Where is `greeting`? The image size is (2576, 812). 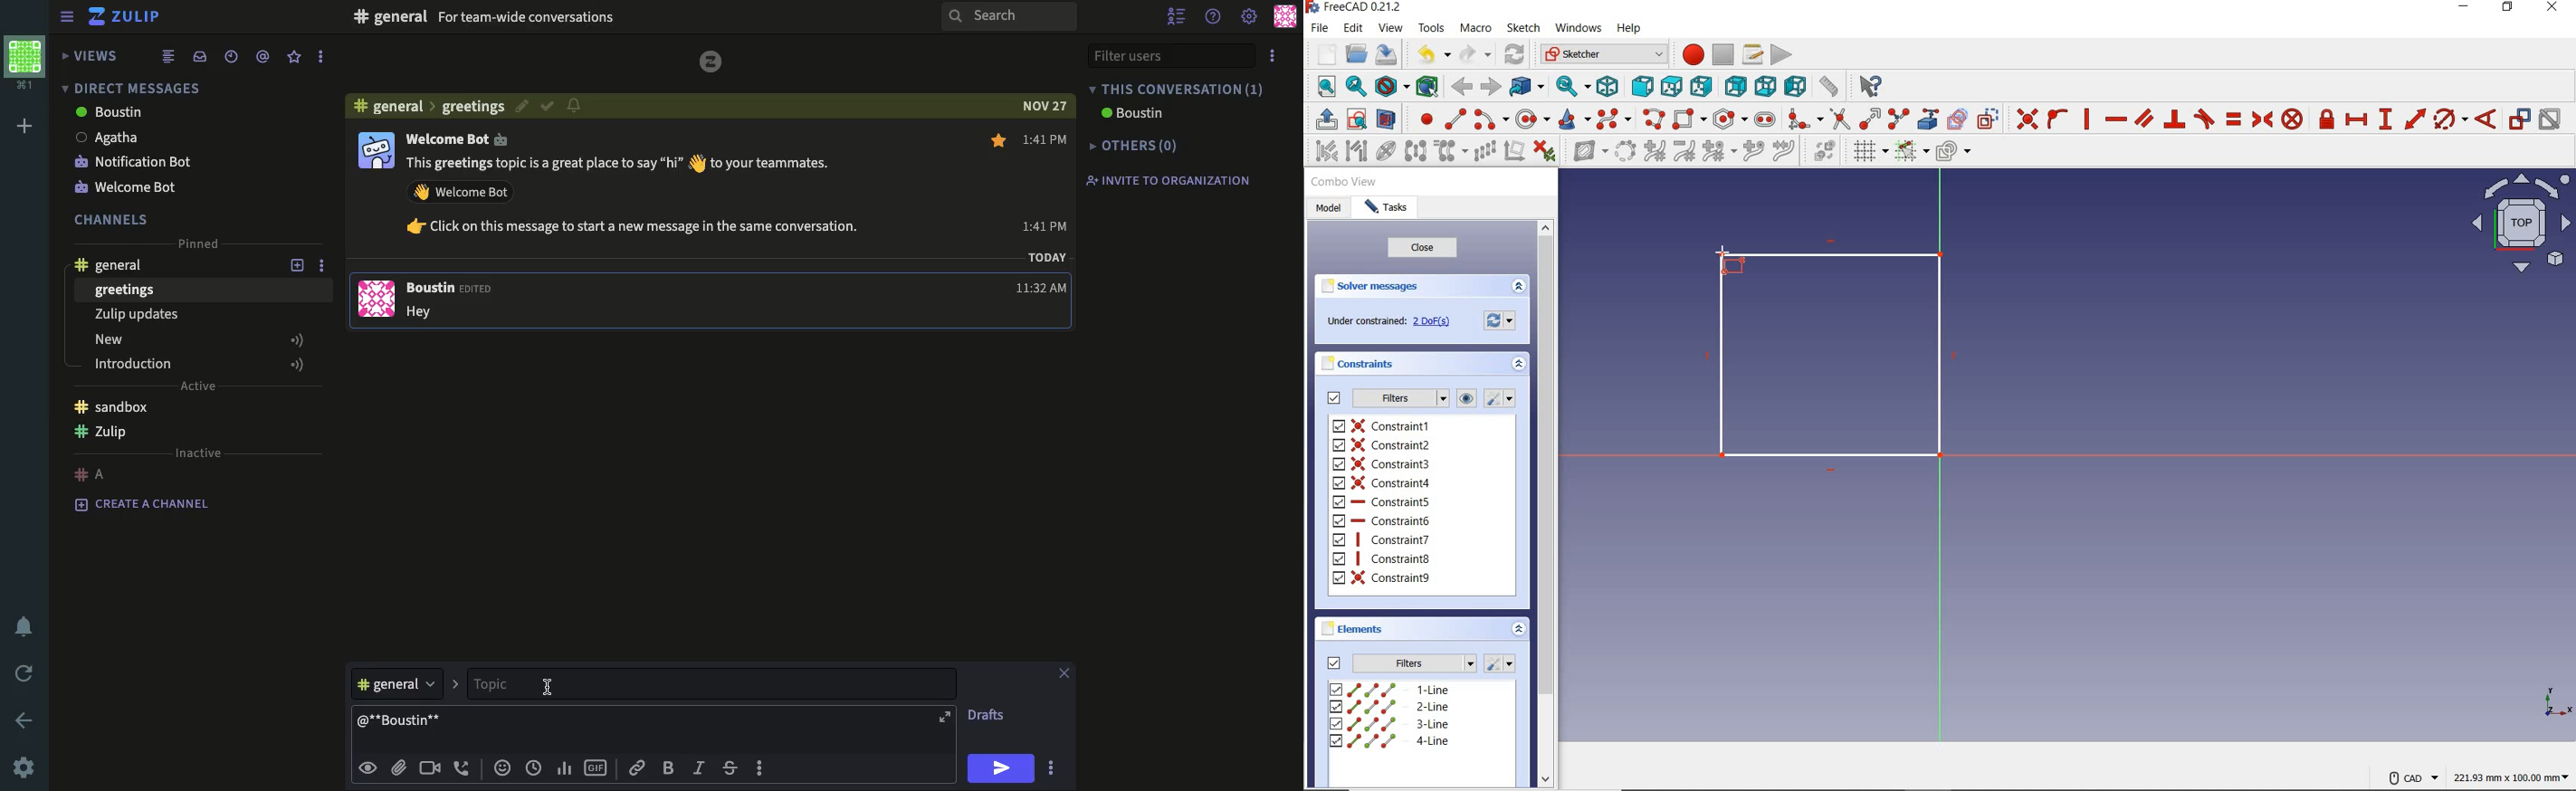
greeting is located at coordinates (473, 108).